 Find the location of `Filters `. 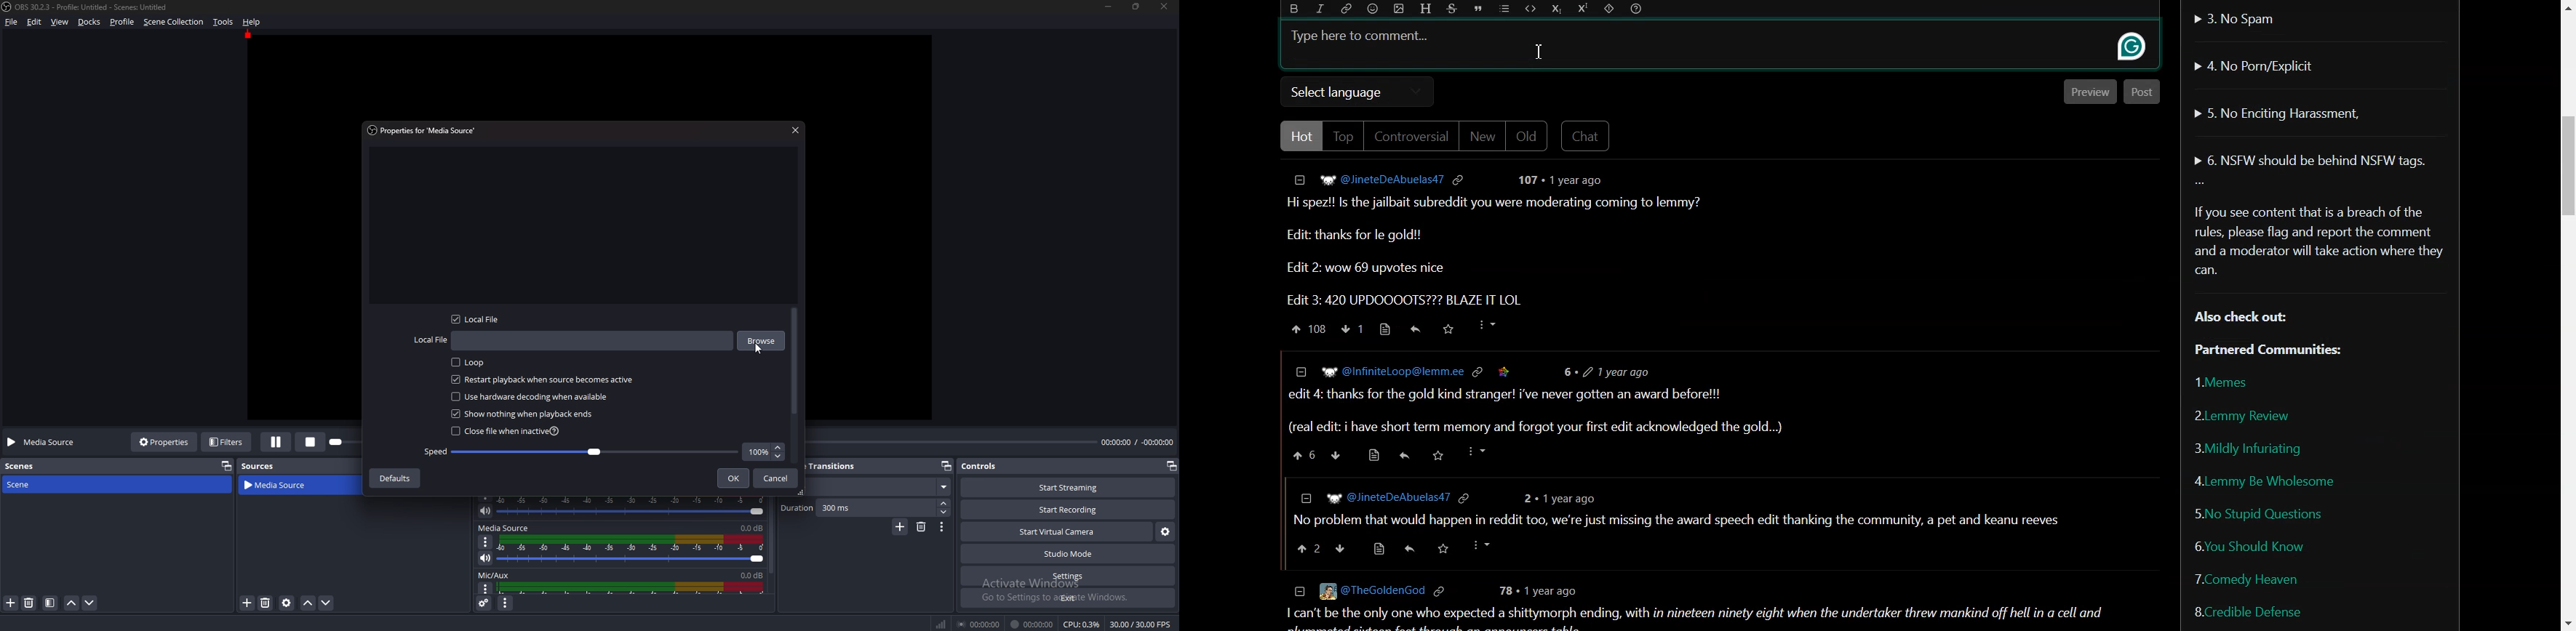

Filters  is located at coordinates (228, 441).